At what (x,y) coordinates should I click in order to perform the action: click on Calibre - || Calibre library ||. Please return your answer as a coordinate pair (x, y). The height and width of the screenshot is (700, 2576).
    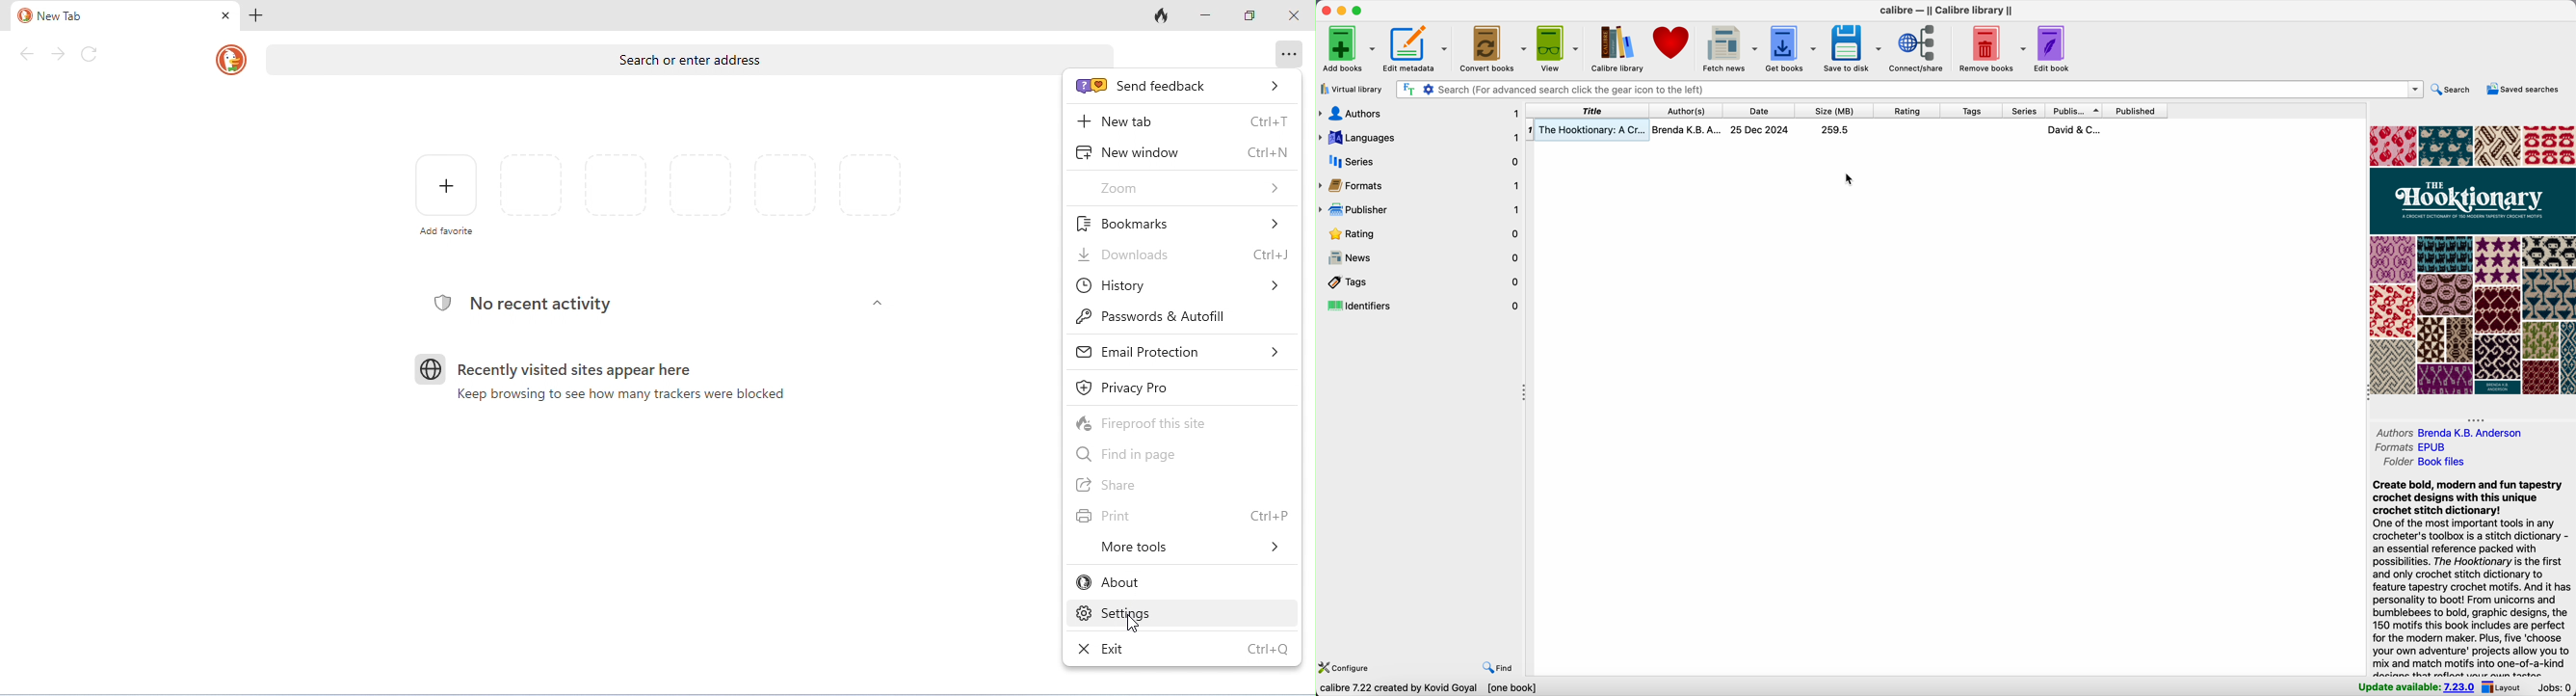
    Looking at the image, I should click on (1945, 11).